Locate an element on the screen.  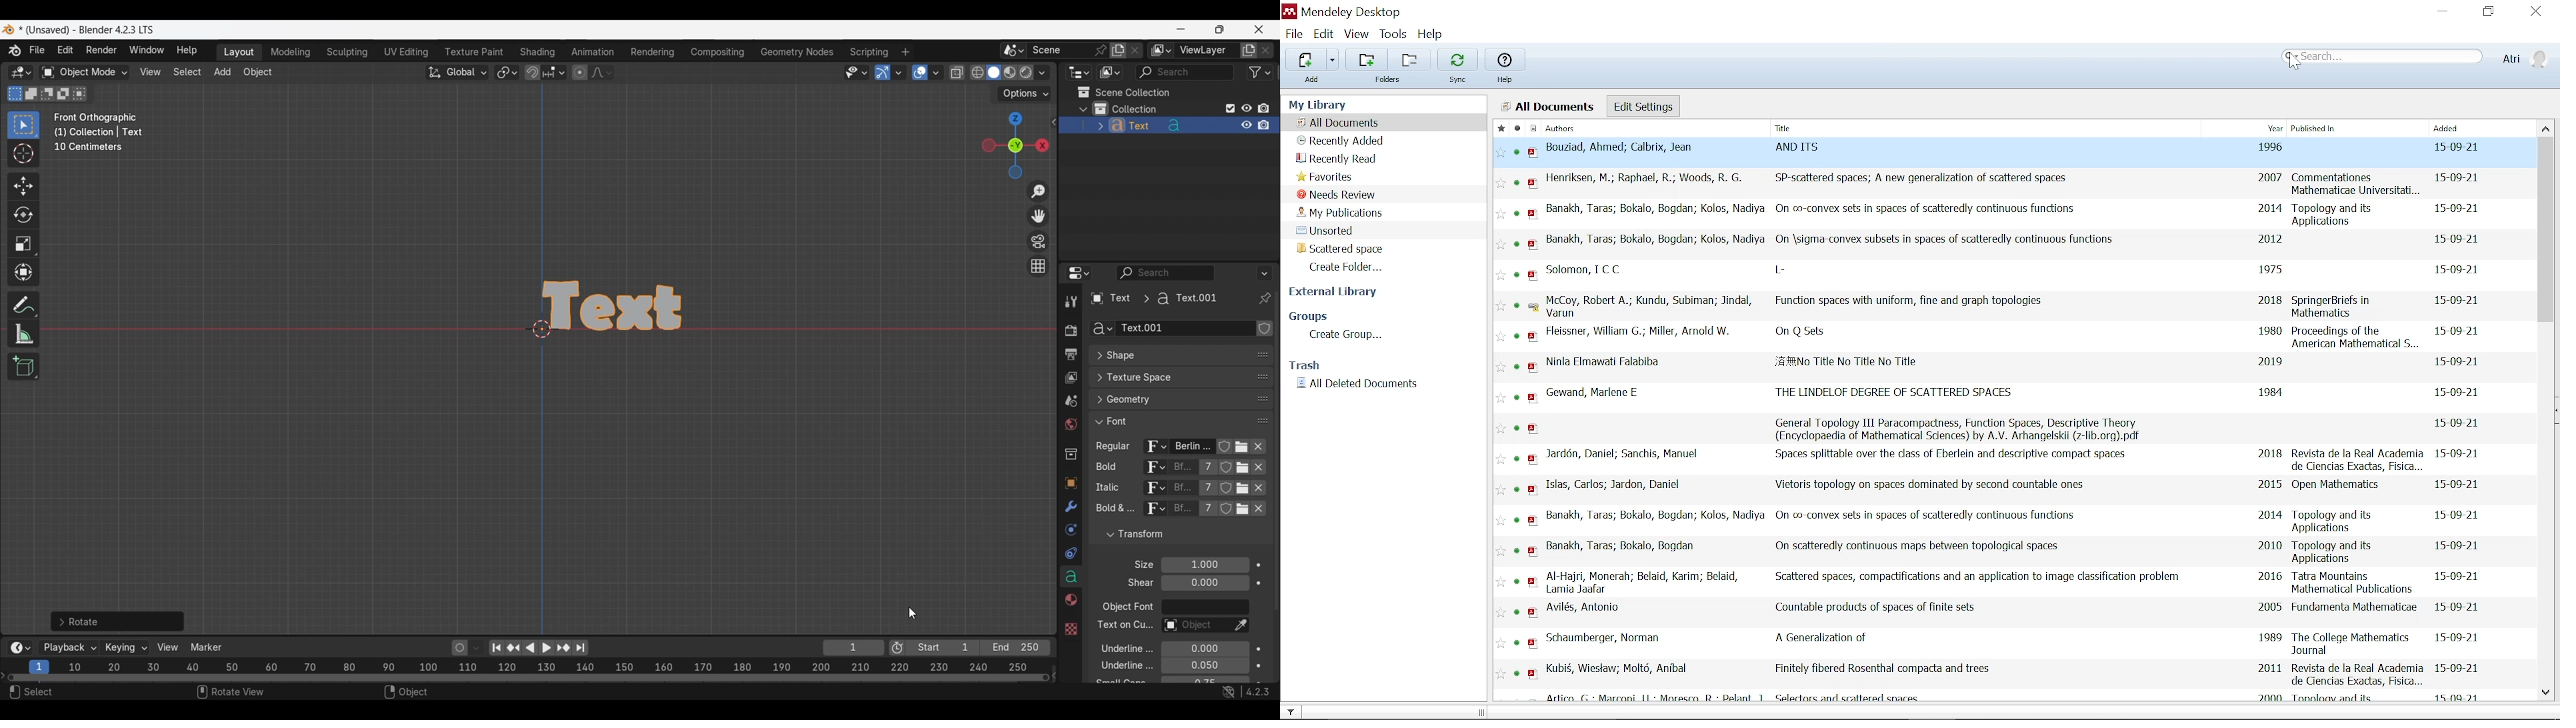
Text on curve is located at coordinates (1195, 626).